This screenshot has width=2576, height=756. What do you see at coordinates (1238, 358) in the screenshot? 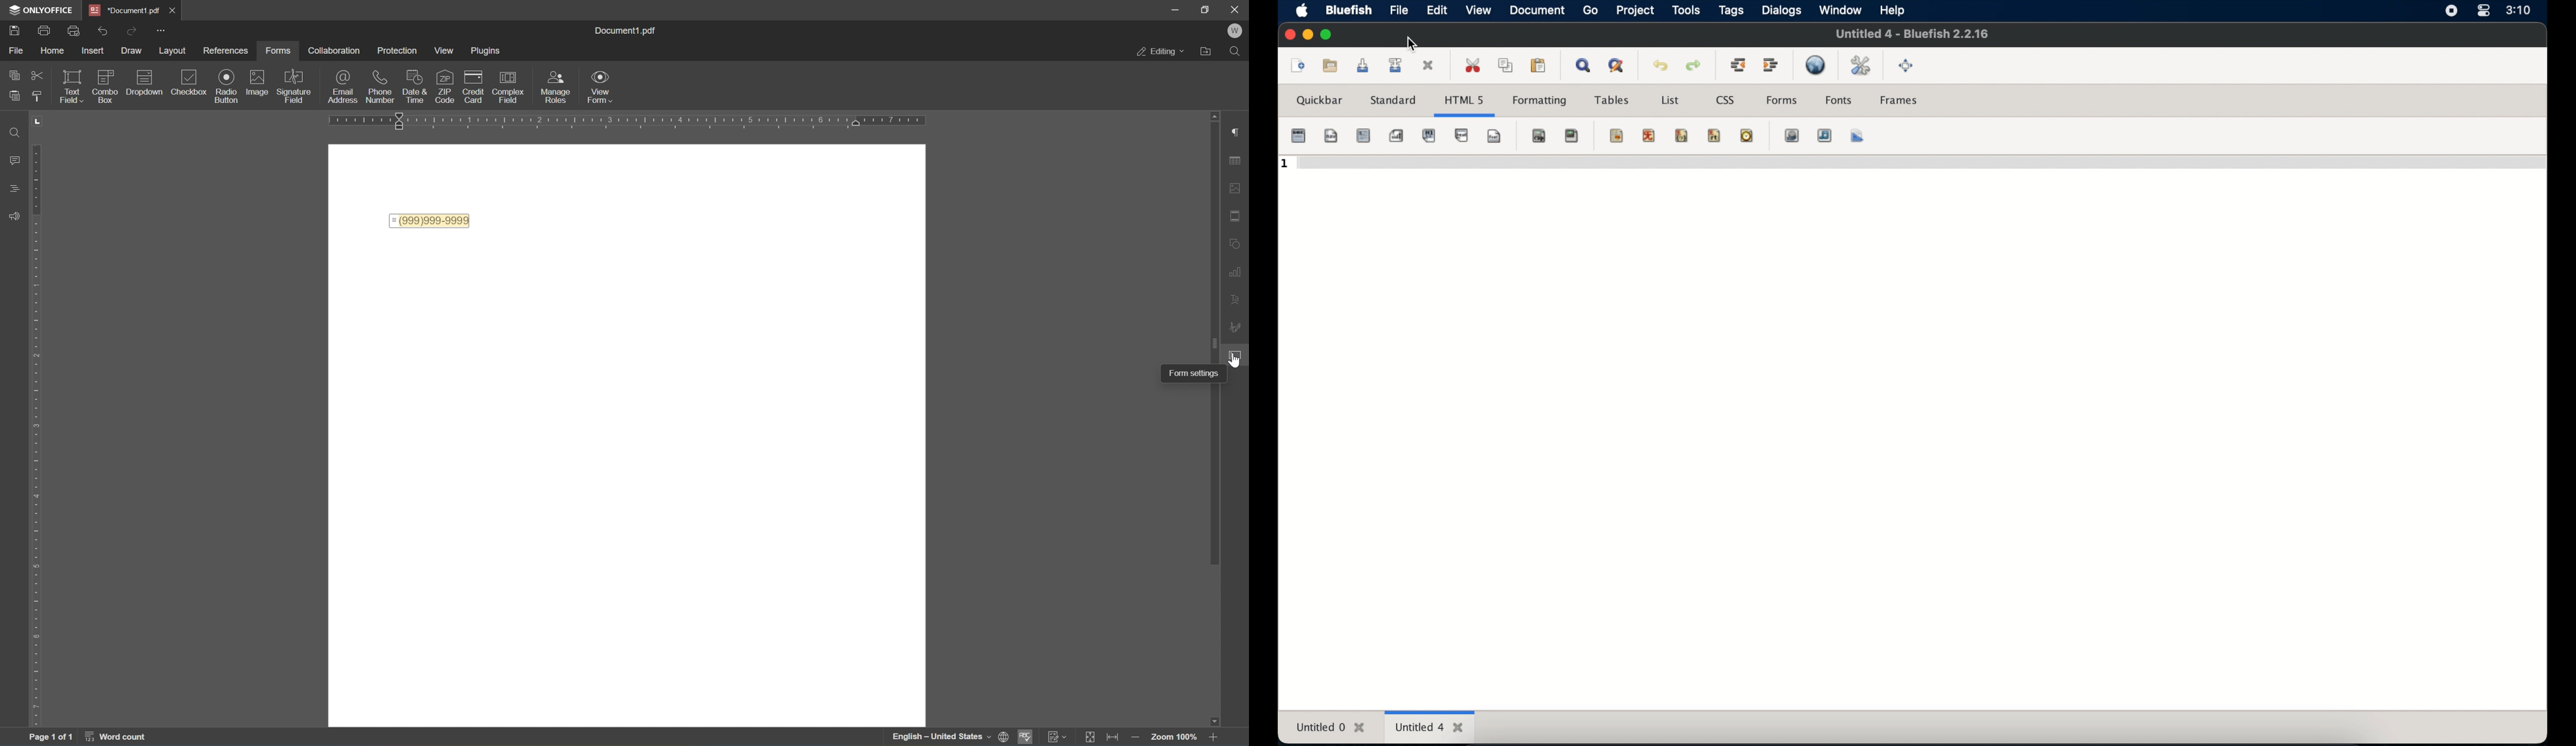
I see `cursor` at bounding box center [1238, 358].